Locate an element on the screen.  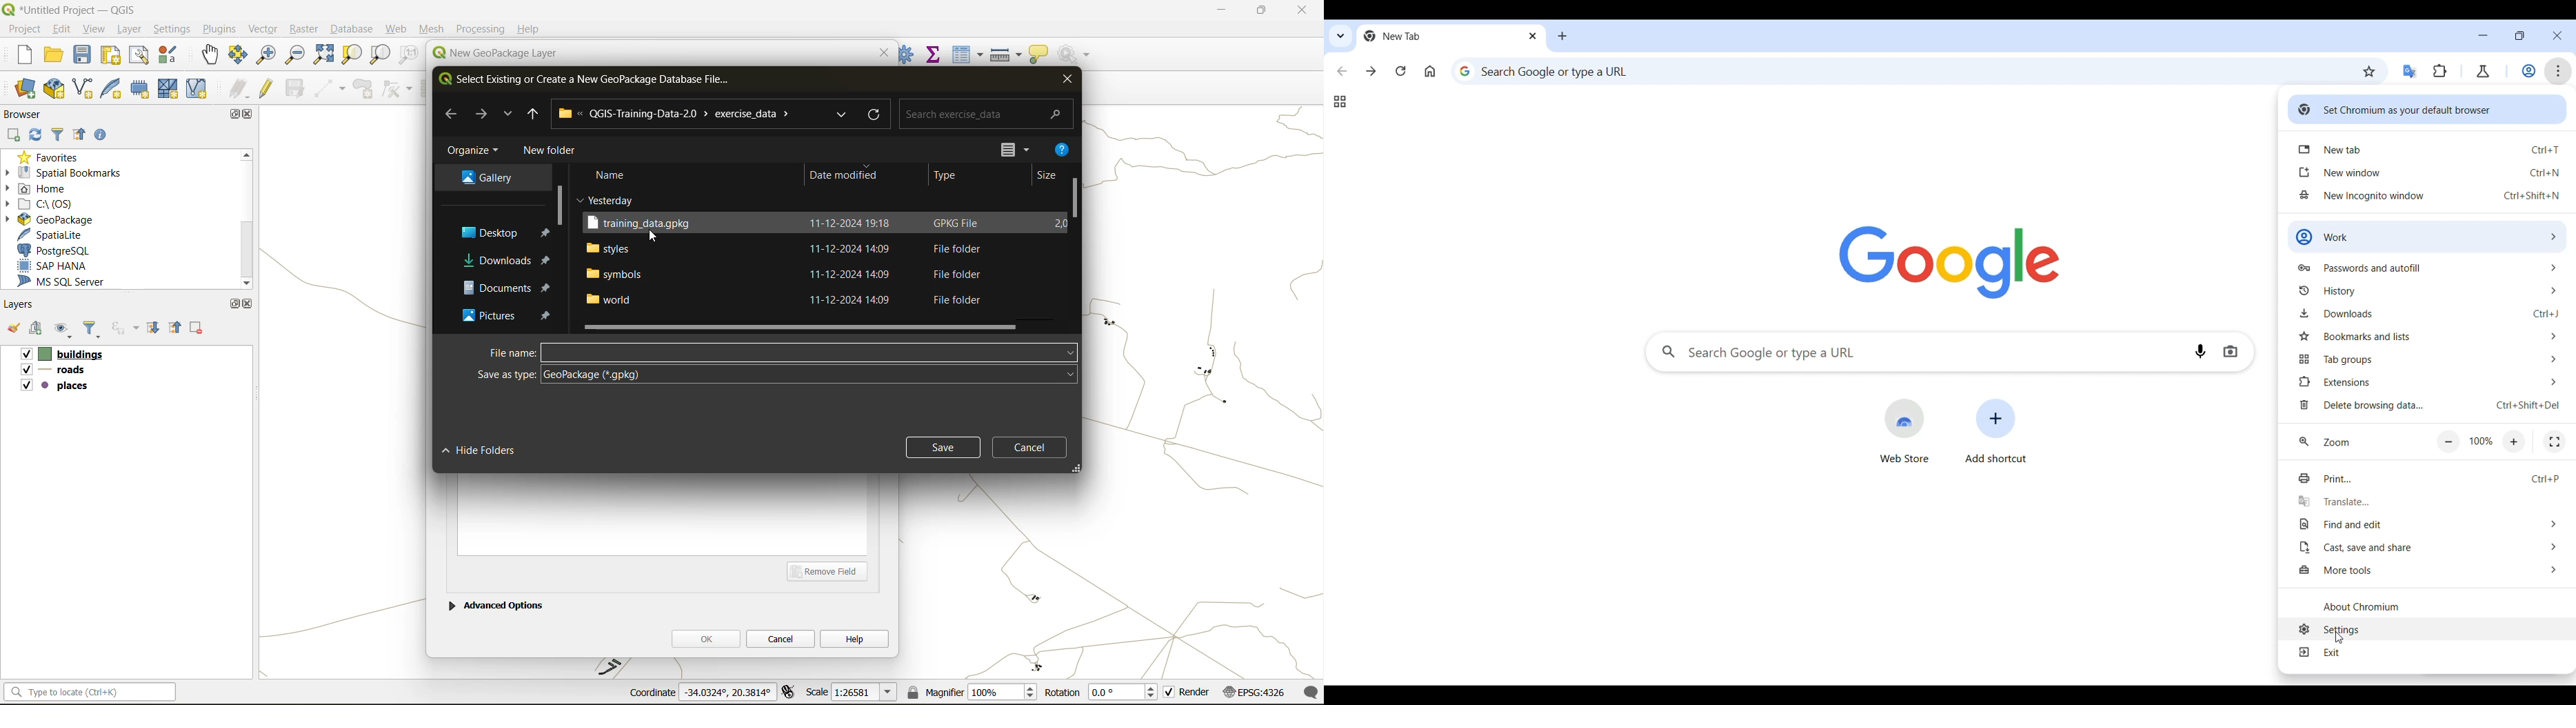
Google translator extension is located at coordinates (2410, 72).